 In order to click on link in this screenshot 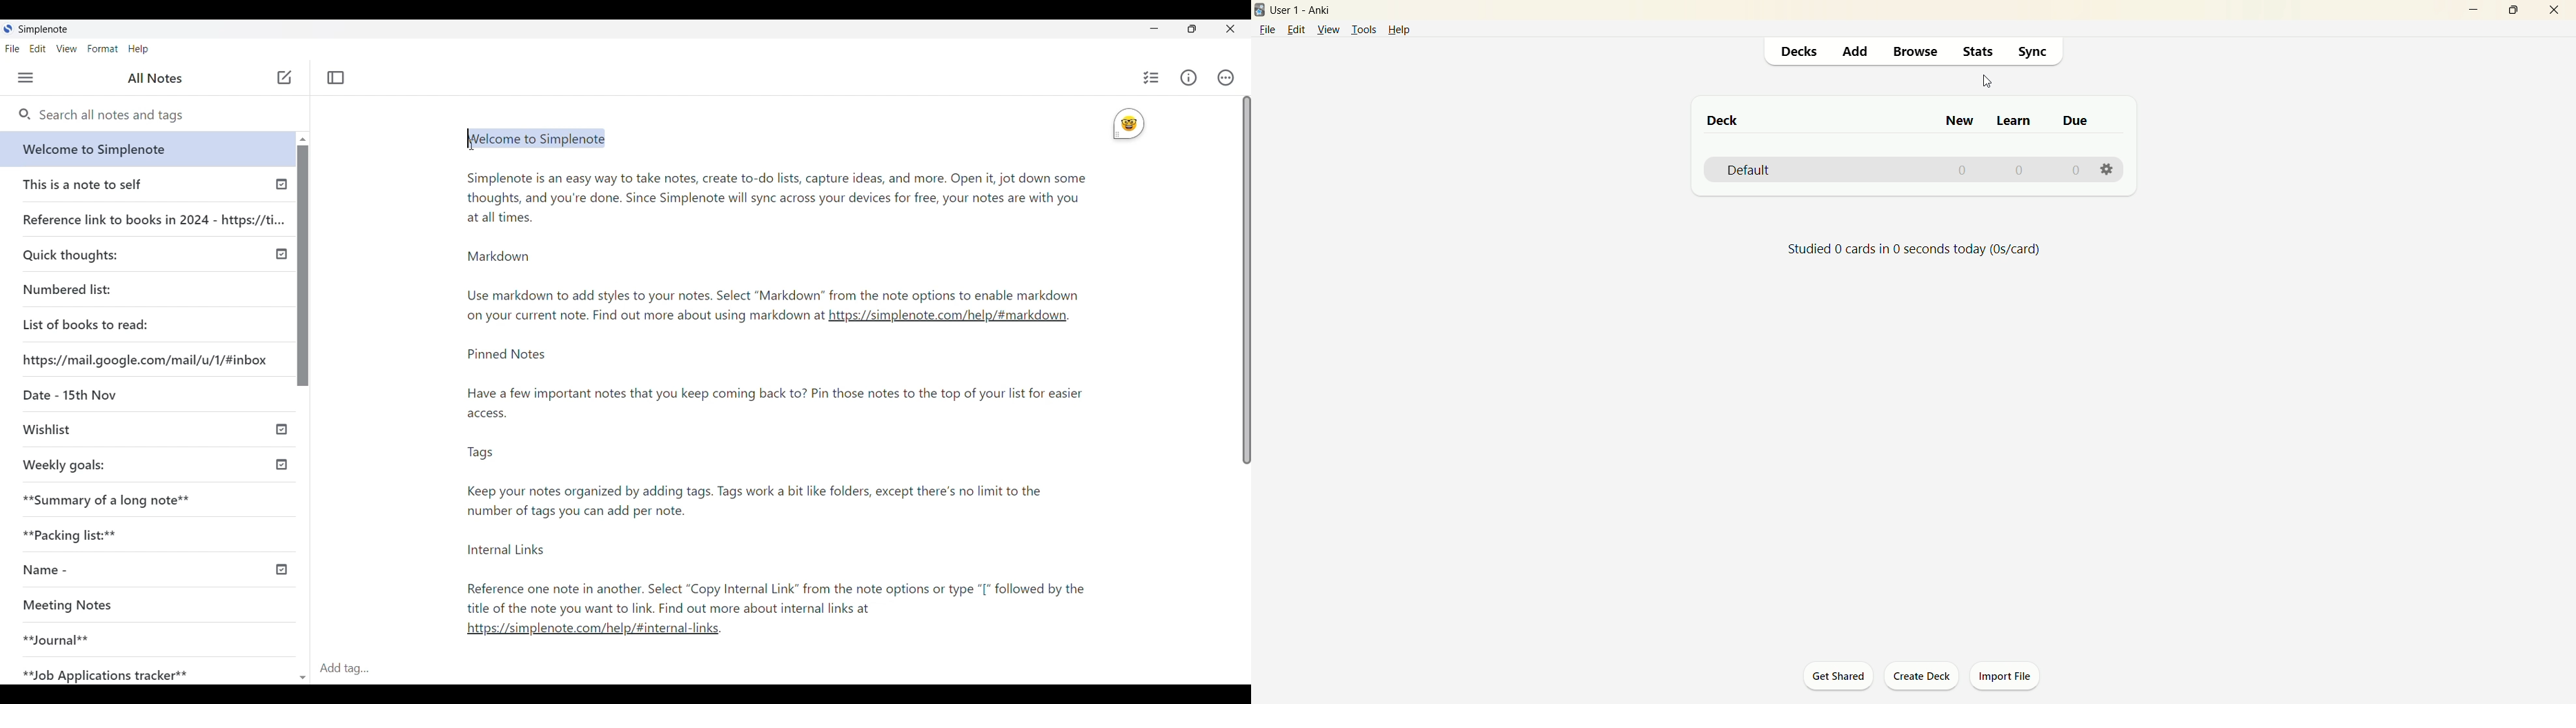, I will do `click(948, 319)`.